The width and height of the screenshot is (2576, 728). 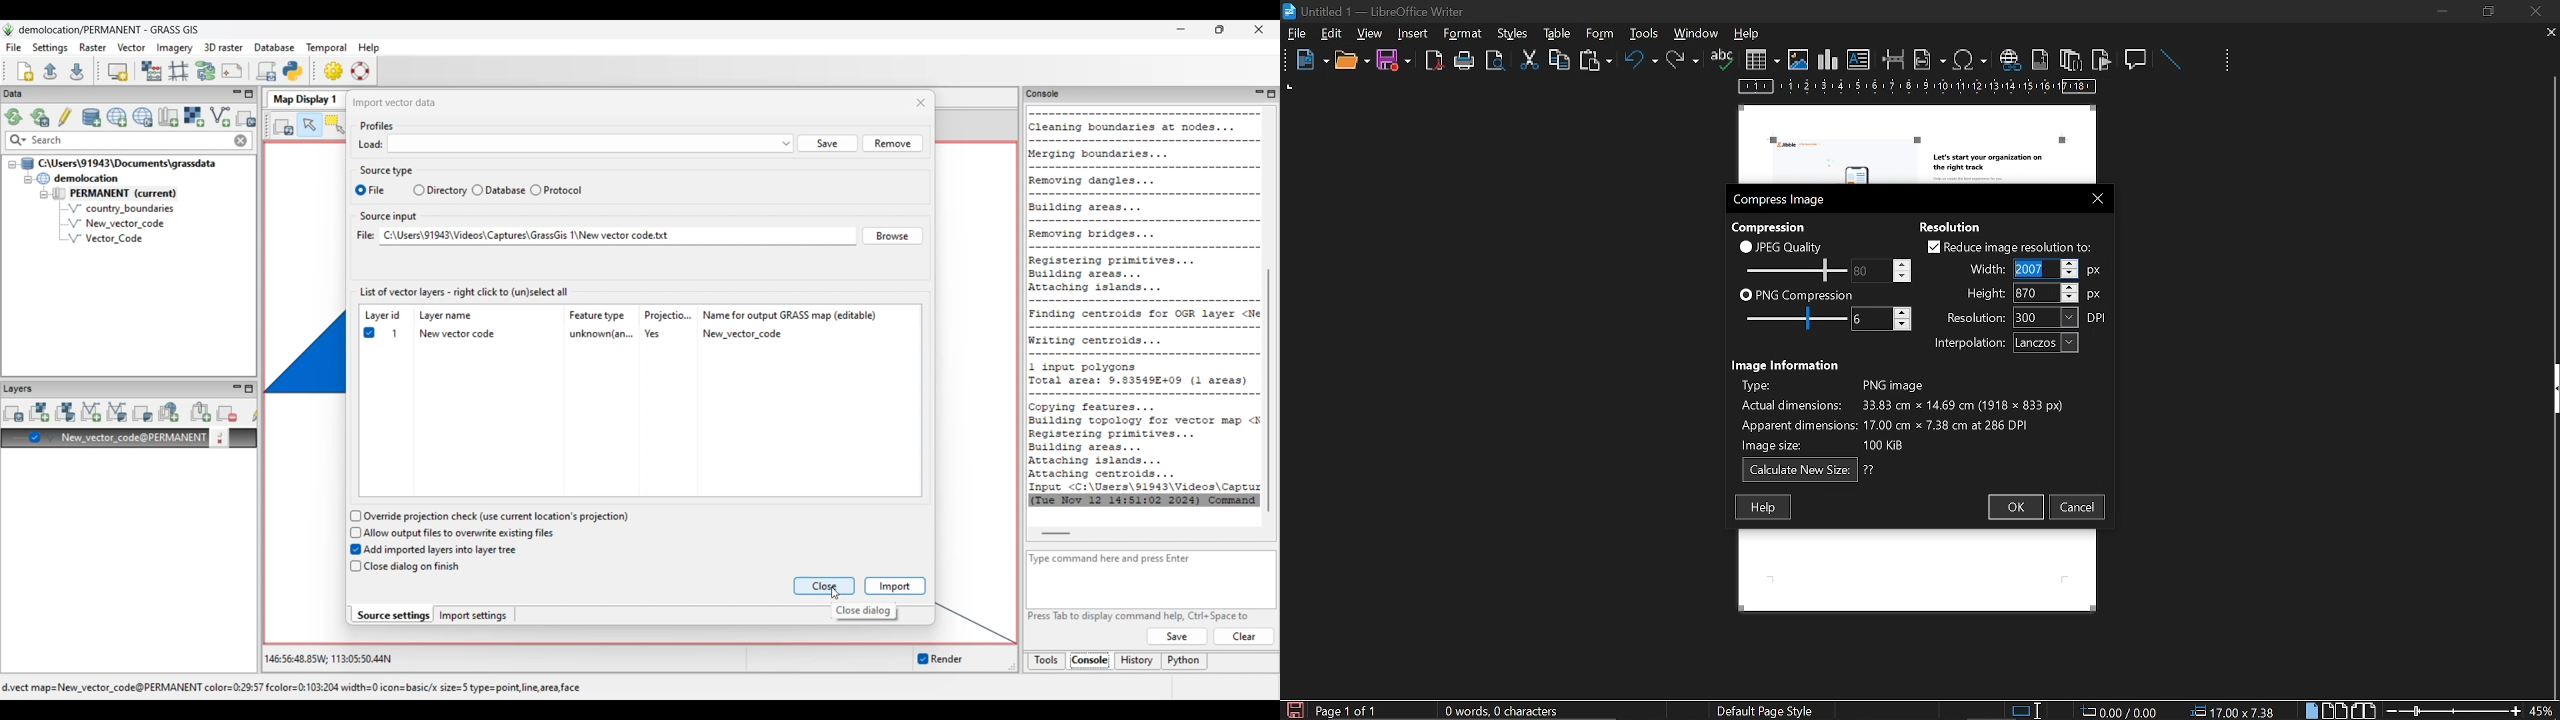 I want to click on reduce image resolution, so click(x=2010, y=247).